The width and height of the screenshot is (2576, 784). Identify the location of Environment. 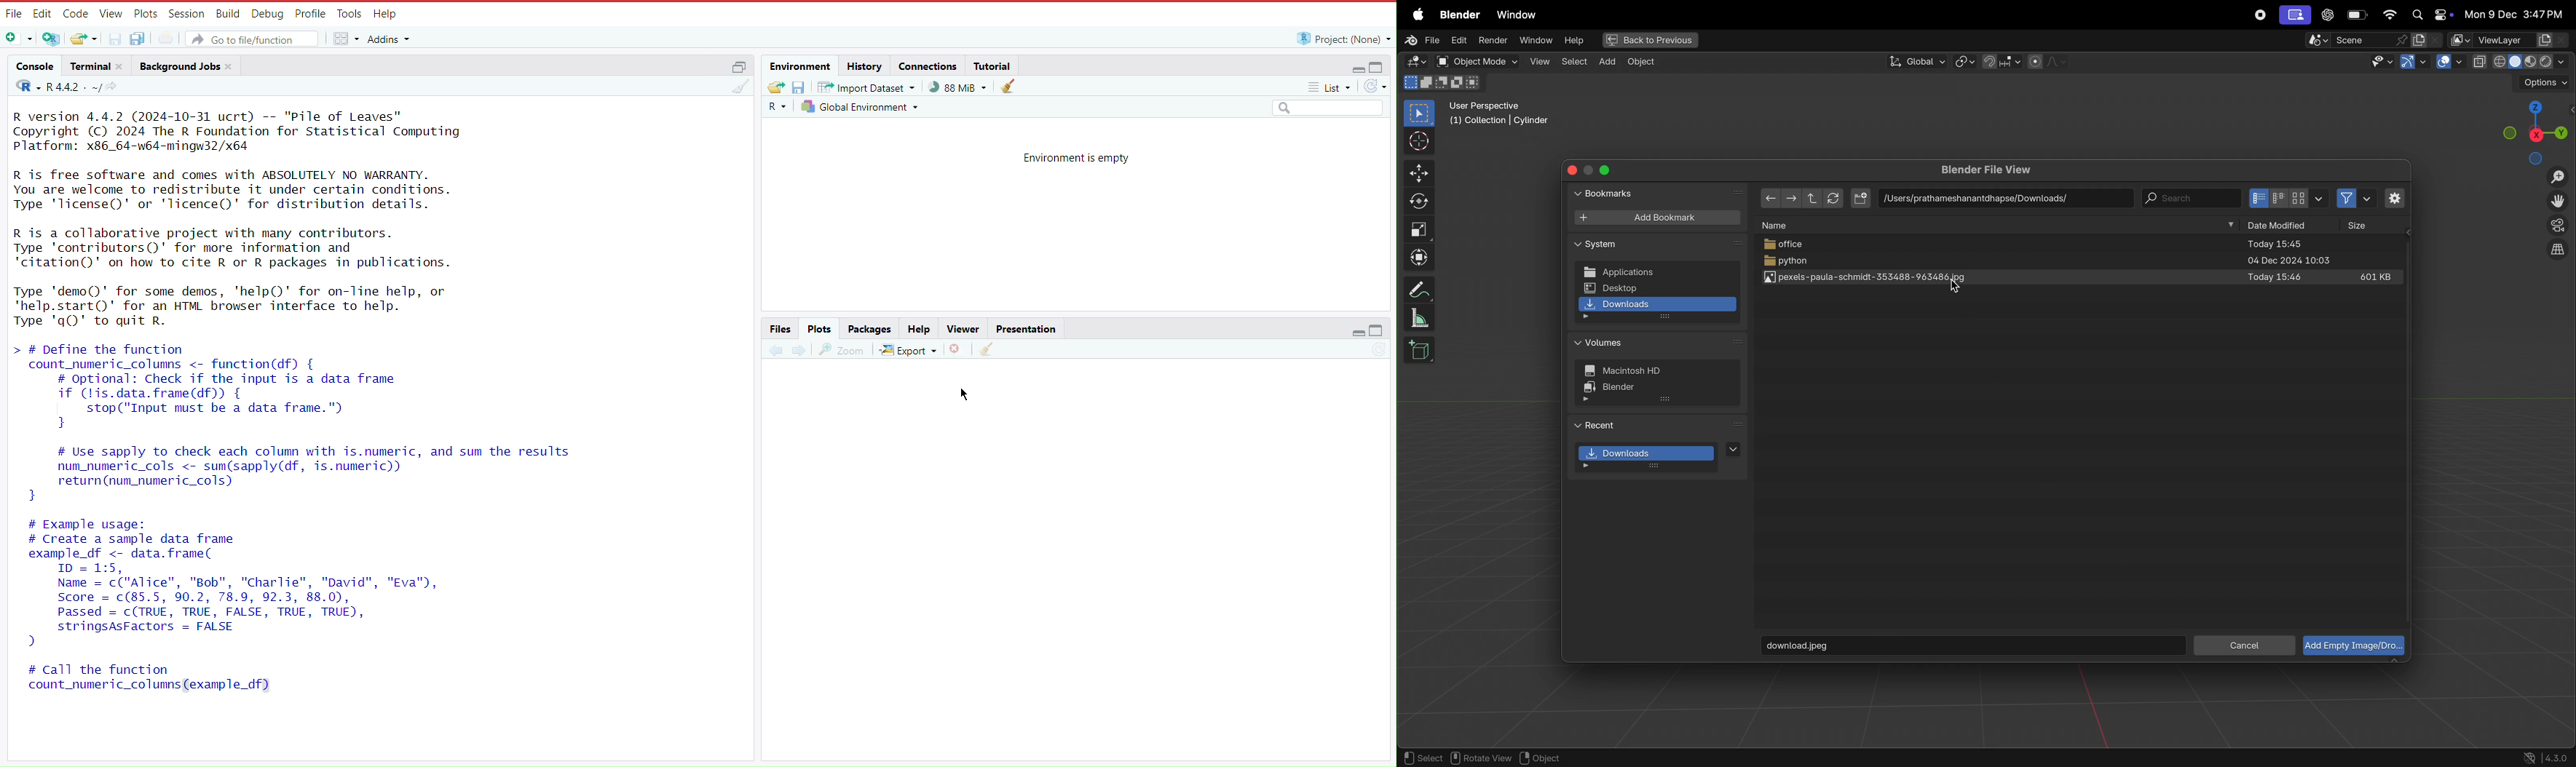
(802, 66).